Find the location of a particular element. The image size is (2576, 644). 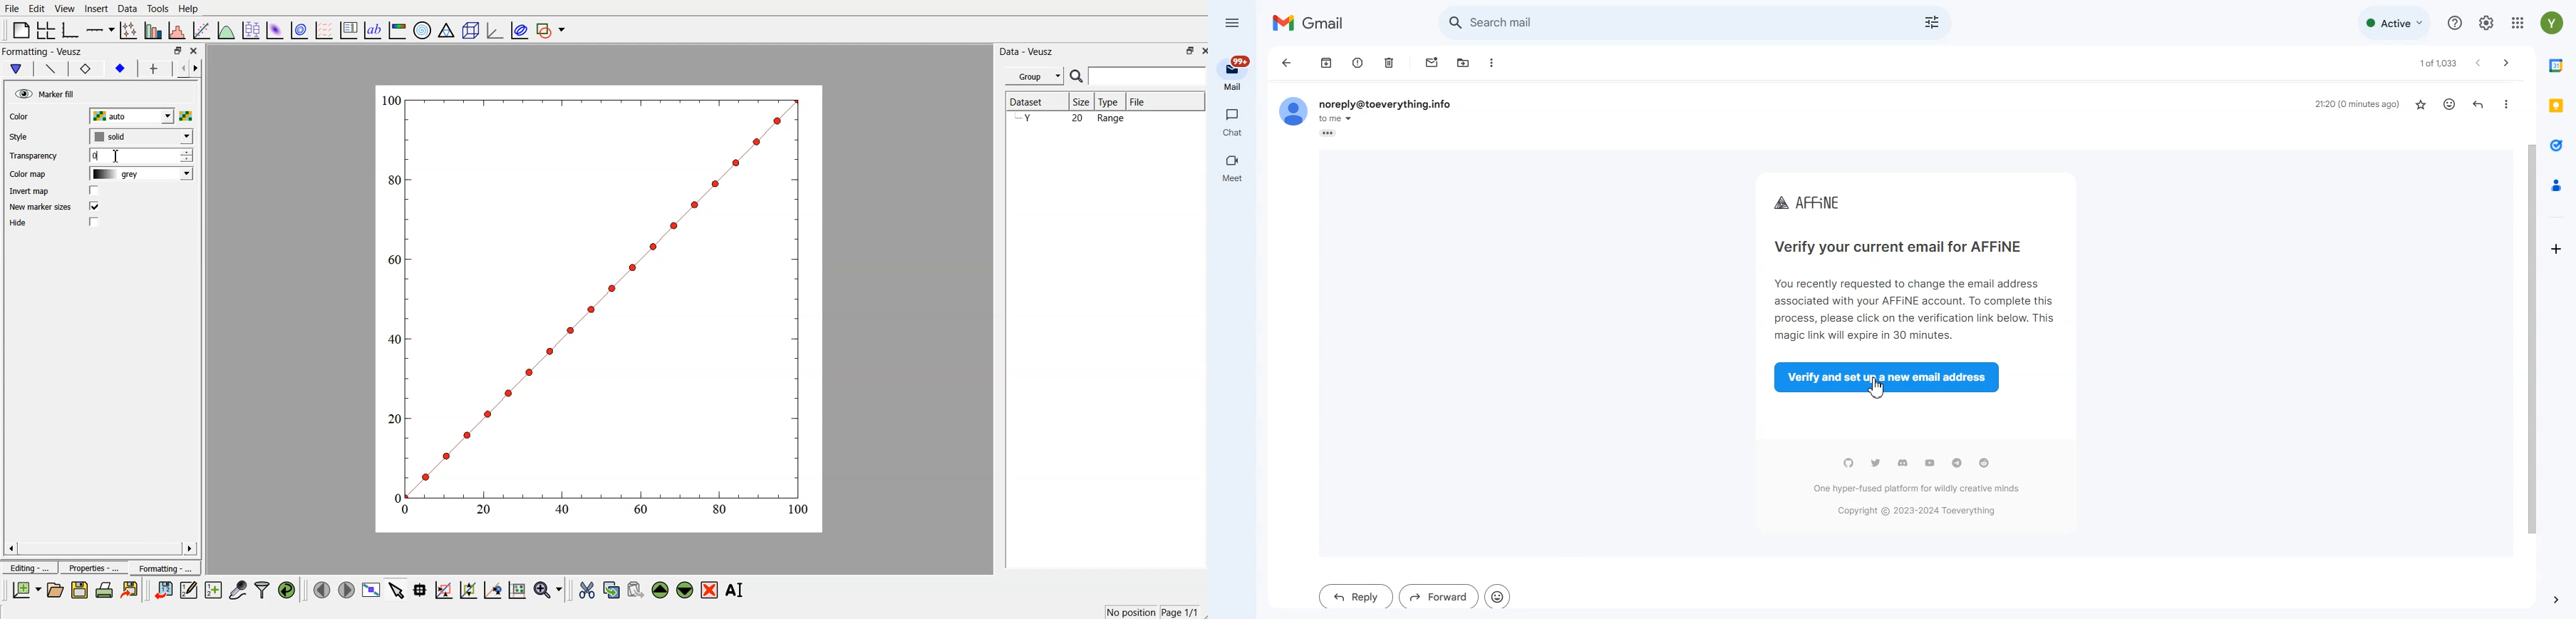

noreply is located at coordinates (1385, 105).